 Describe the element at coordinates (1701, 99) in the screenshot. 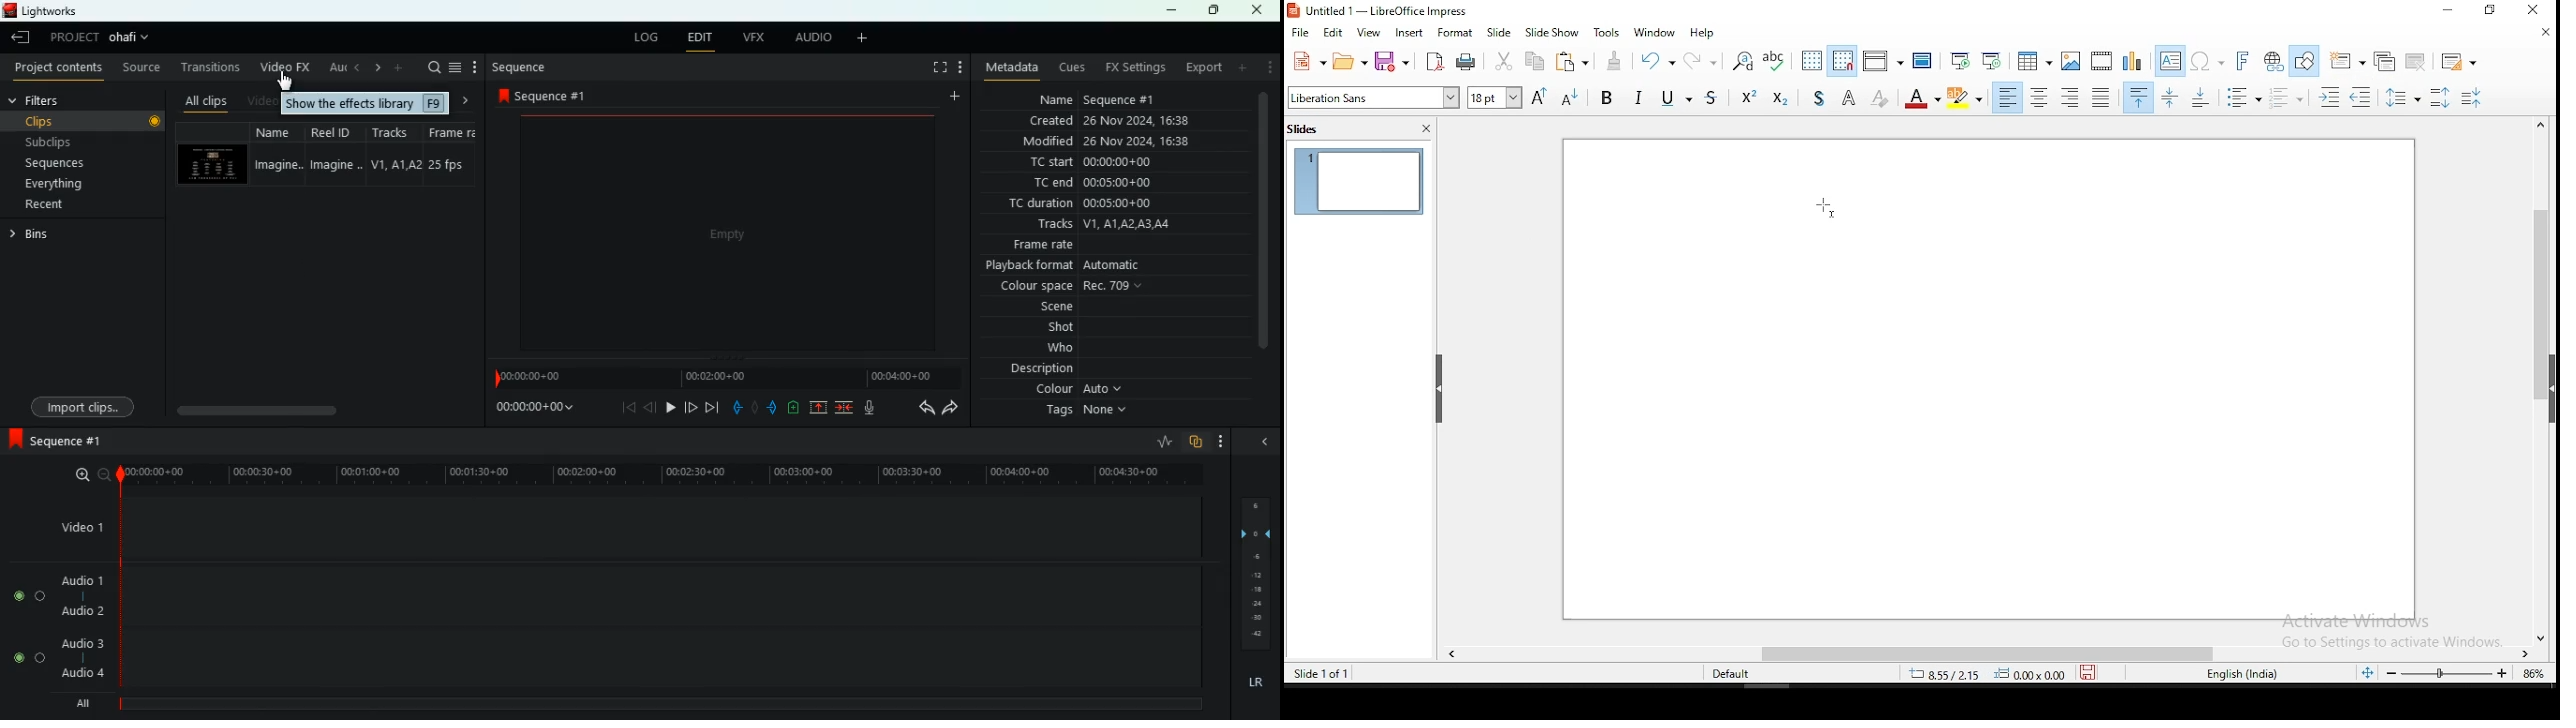

I see `strikethrough` at that location.